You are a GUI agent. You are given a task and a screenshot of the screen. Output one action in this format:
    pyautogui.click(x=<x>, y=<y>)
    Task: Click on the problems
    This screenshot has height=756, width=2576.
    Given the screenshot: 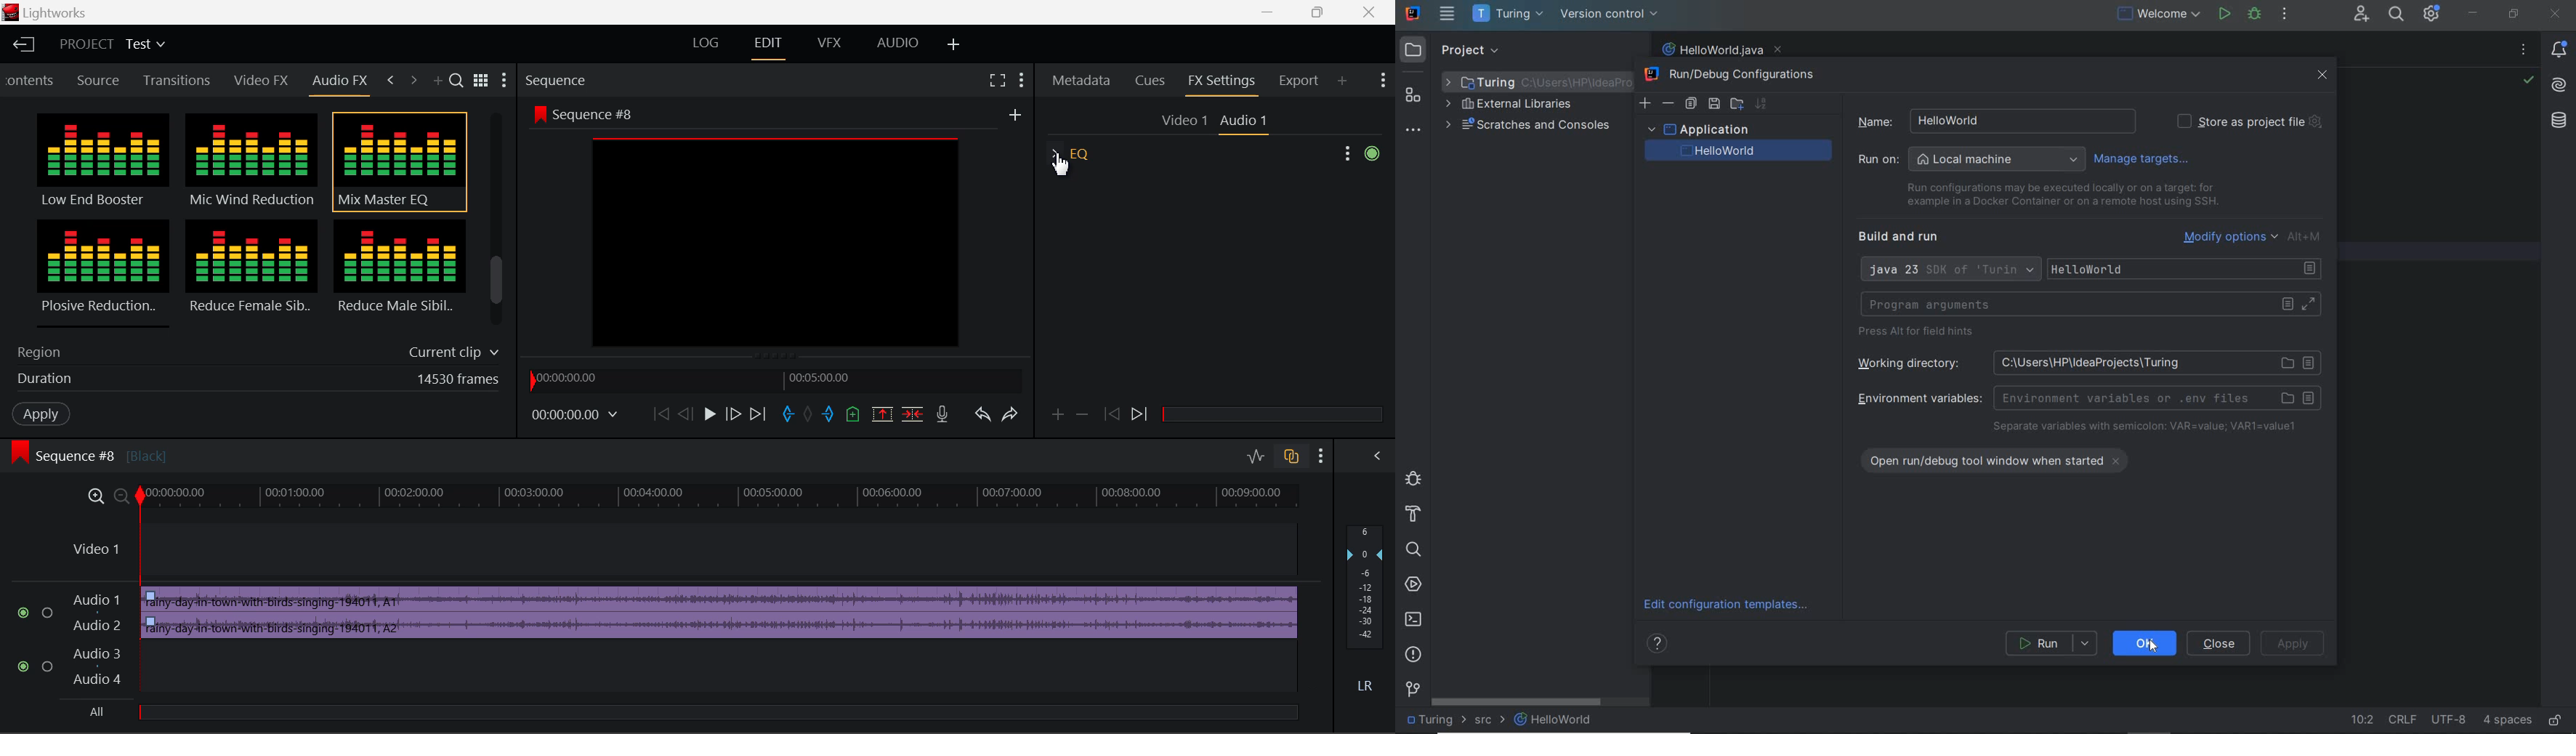 What is the action you would take?
    pyautogui.click(x=1413, y=655)
    